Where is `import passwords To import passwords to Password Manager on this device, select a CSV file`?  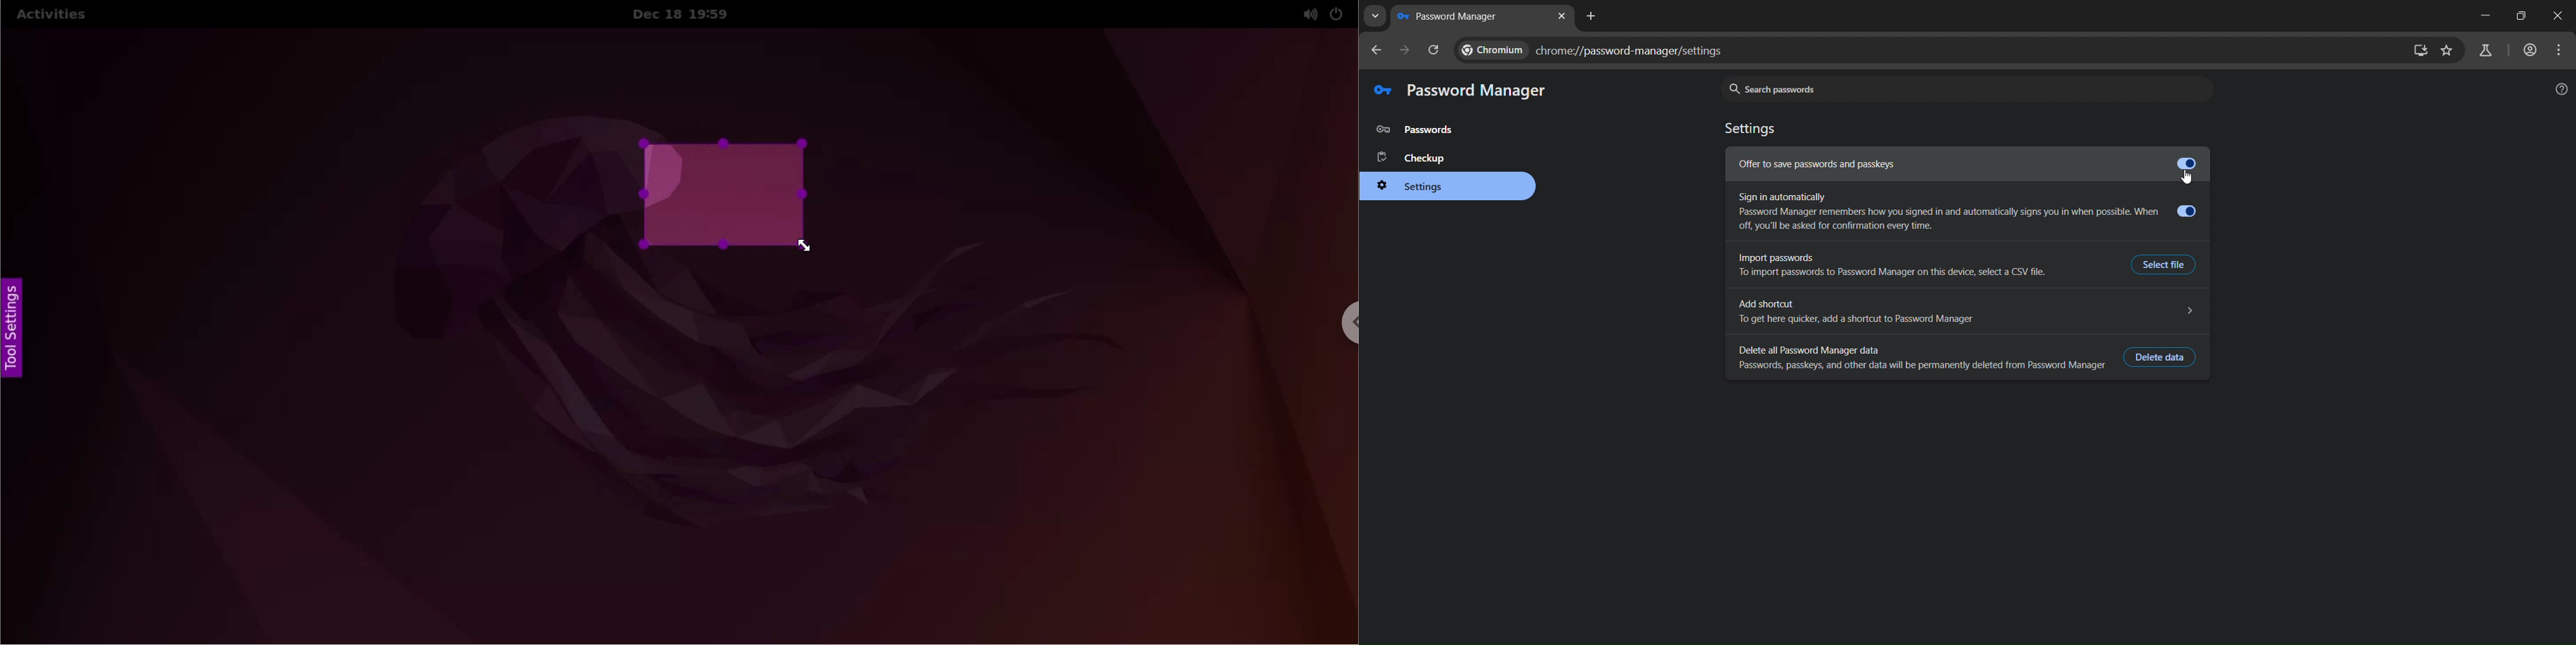
import passwords To import passwords to Password Manager on this device, select a CSV file is located at coordinates (1911, 264).